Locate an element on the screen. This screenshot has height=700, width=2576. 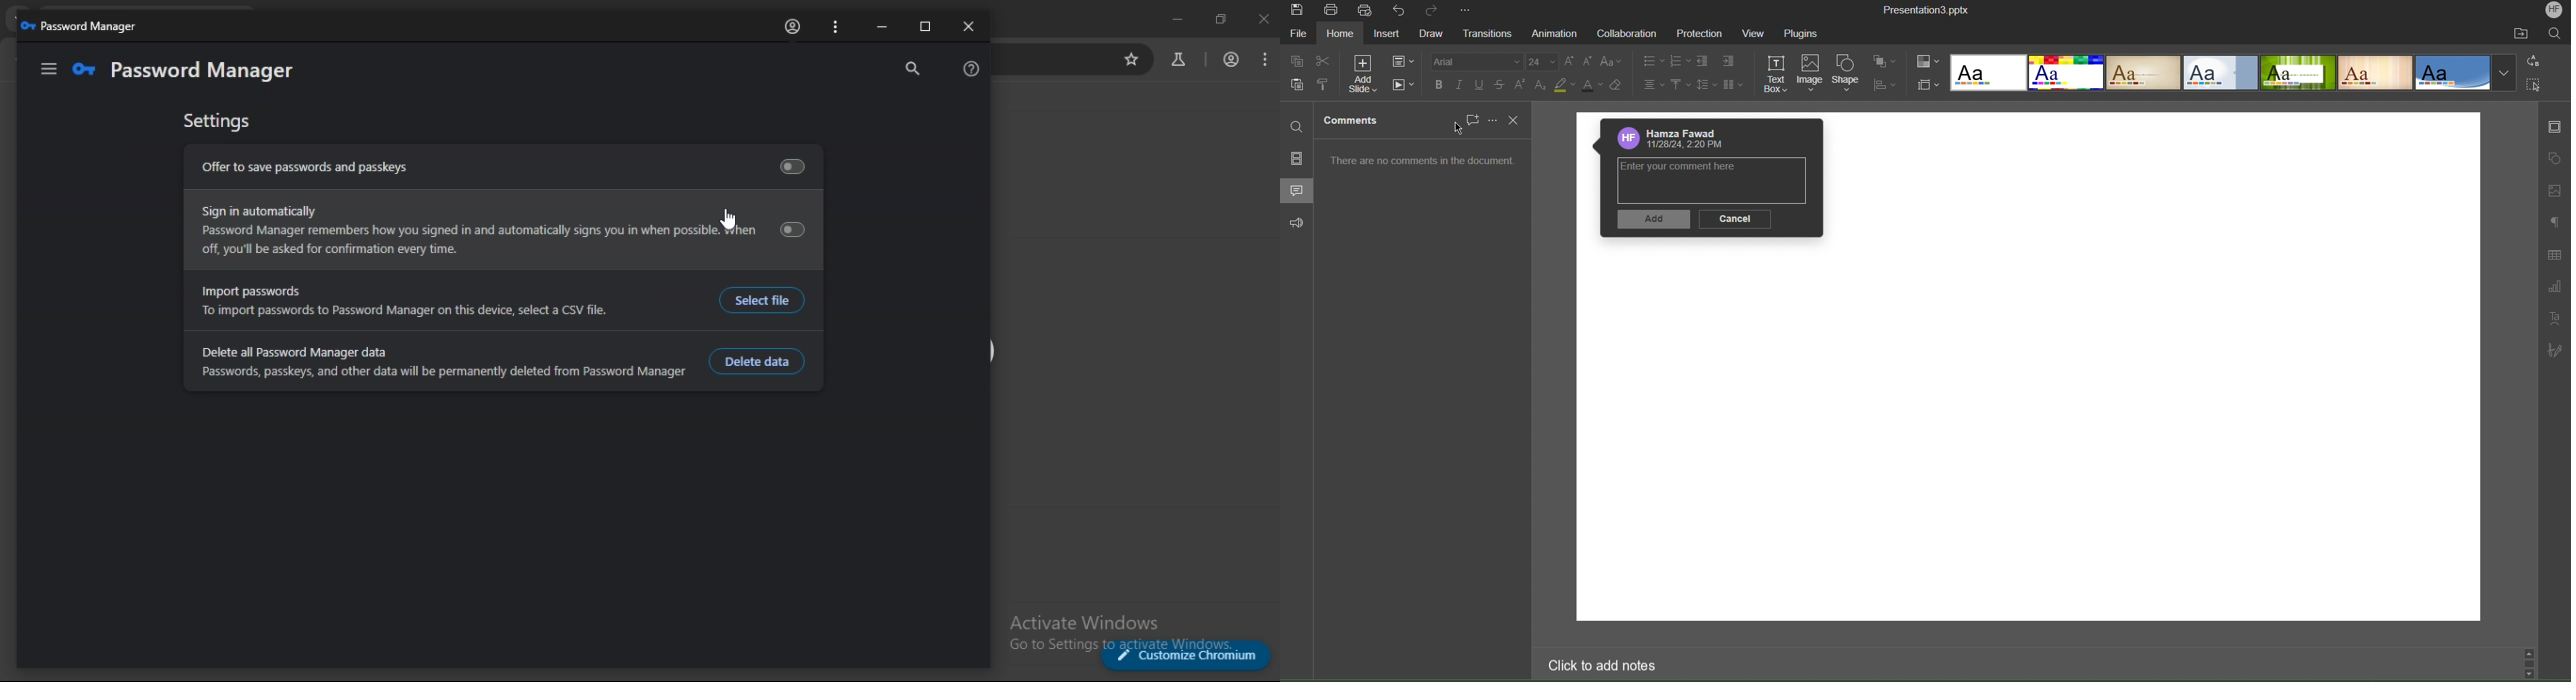
Shape is located at coordinates (1849, 73).